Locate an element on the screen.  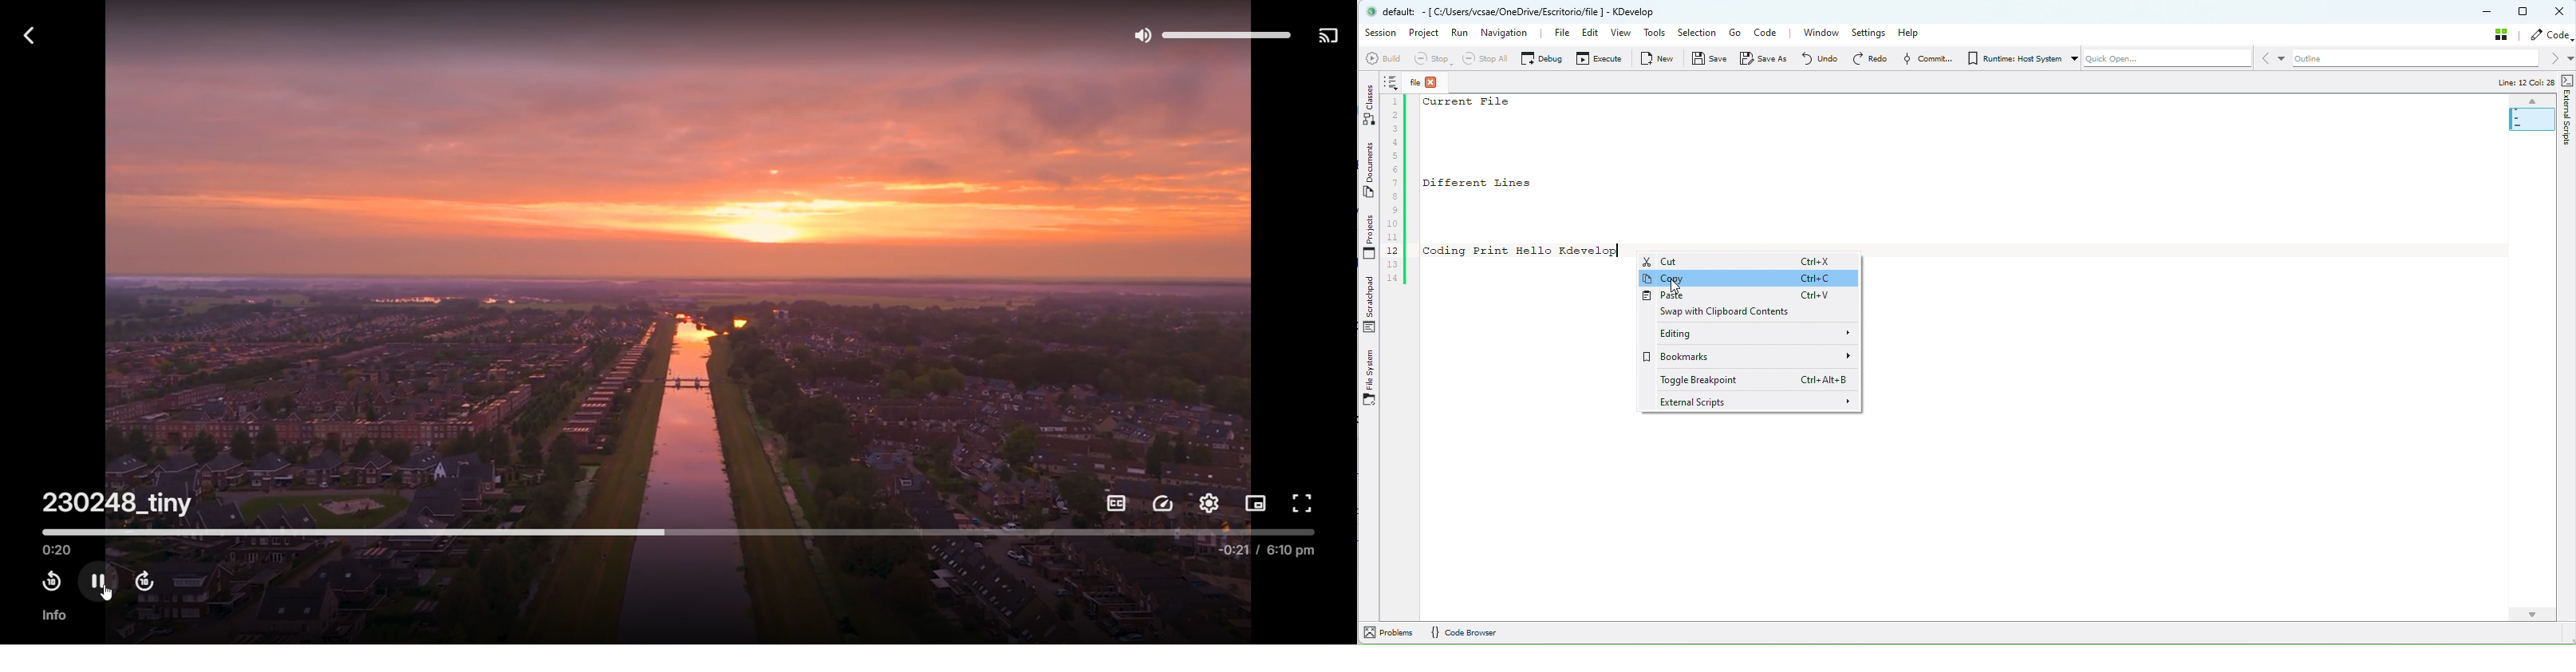
fast forward is located at coordinates (148, 582).